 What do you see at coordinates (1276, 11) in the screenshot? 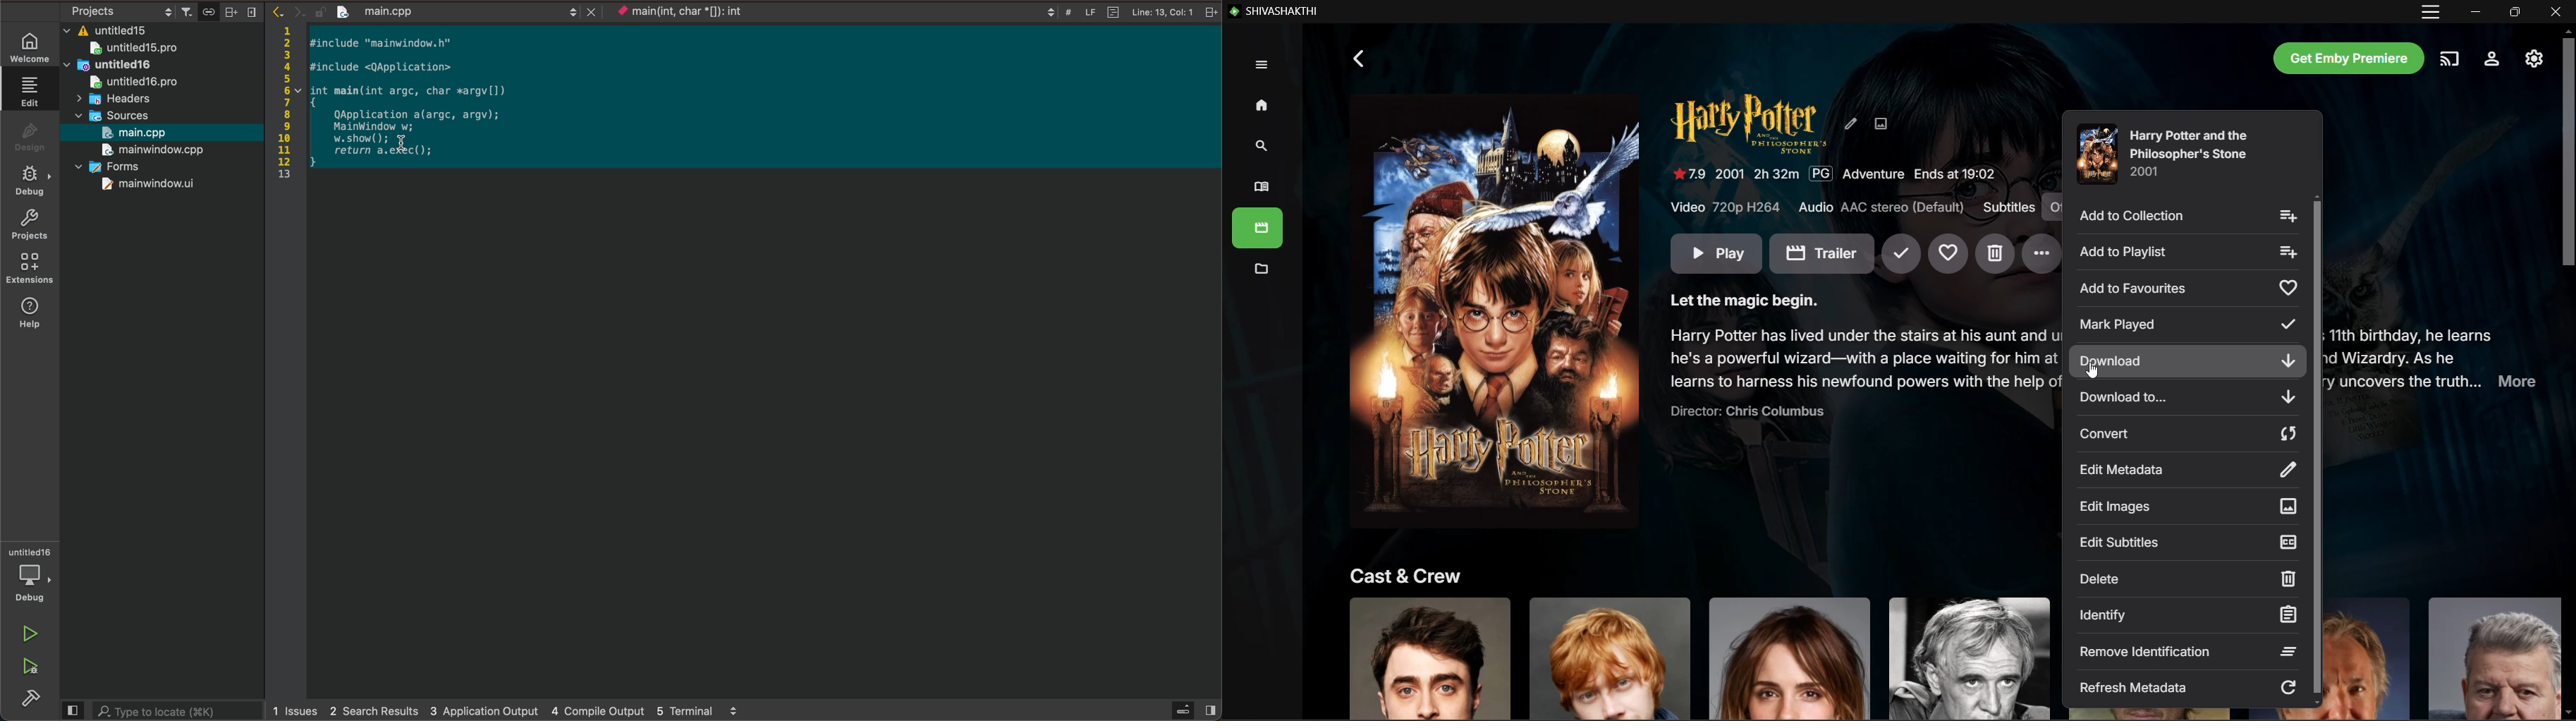
I see `Emby - Local Application Name` at bounding box center [1276, 11].